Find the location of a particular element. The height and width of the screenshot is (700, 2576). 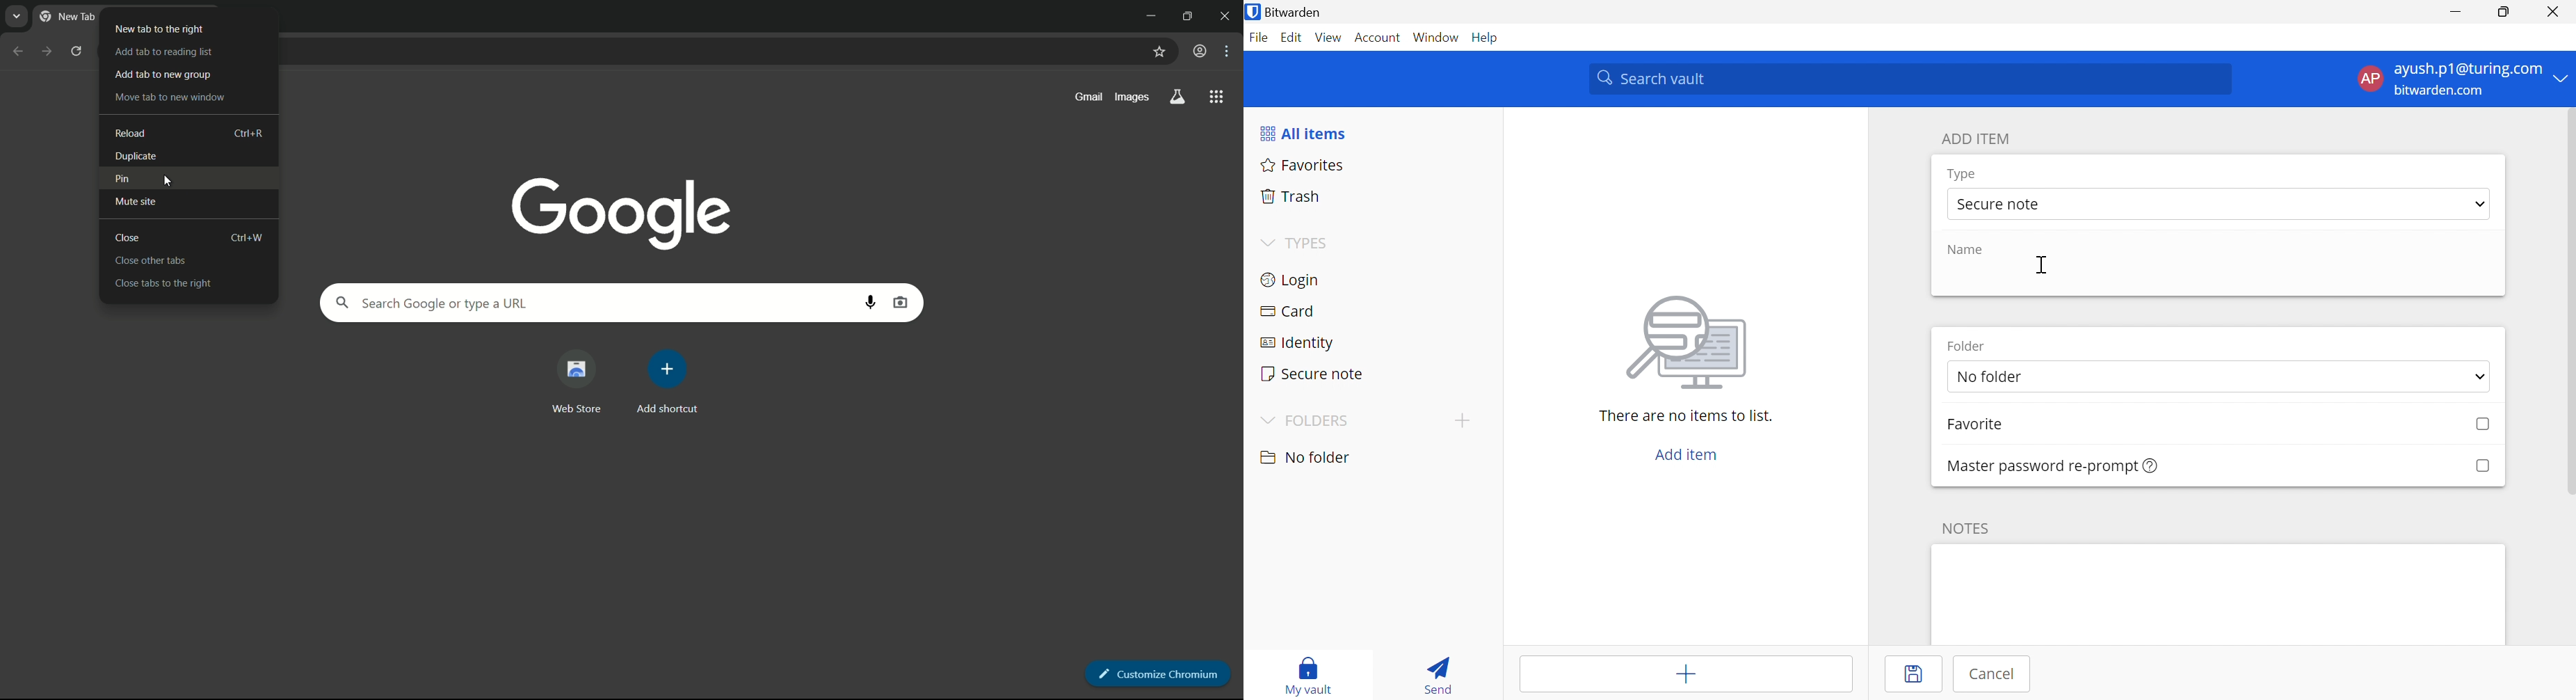

ADDITEM is located at coordinates (1979, 138).